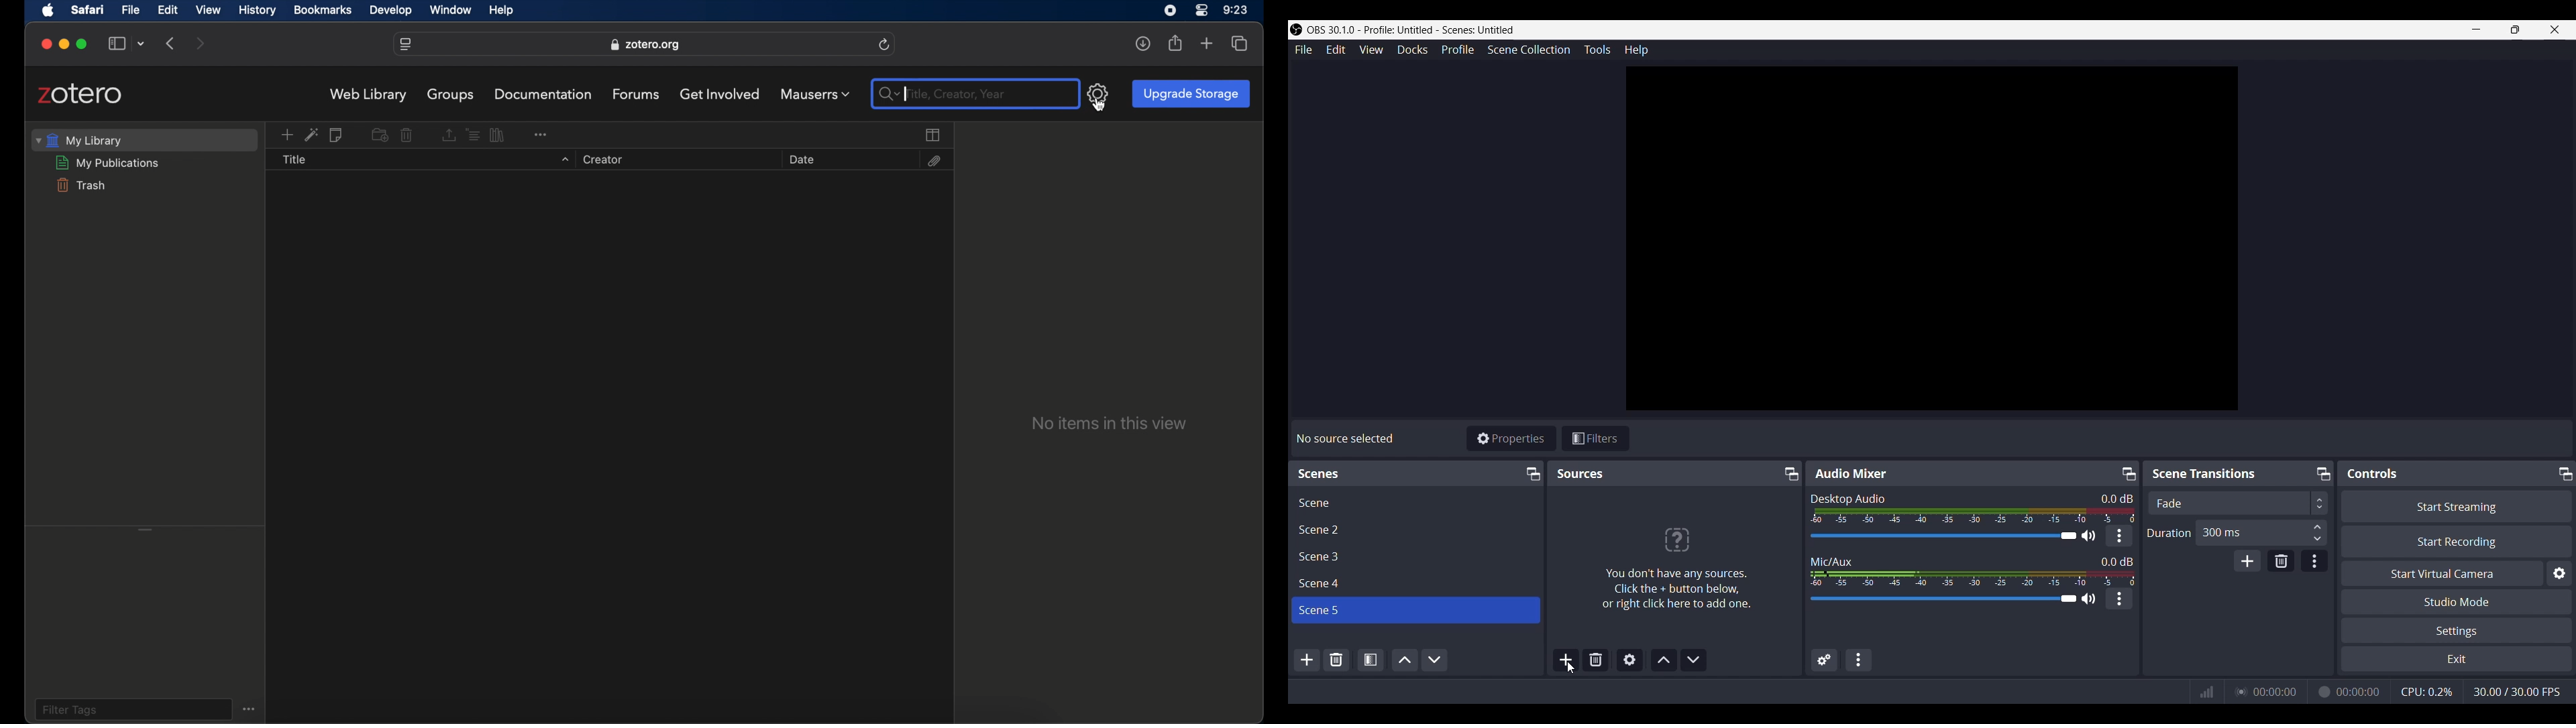 The height and width of the screenshot is (728, 2576). What do you see at coordinates (2557, 29) in the screenshot?
I see `Close` at bounding box center [2557, 29].